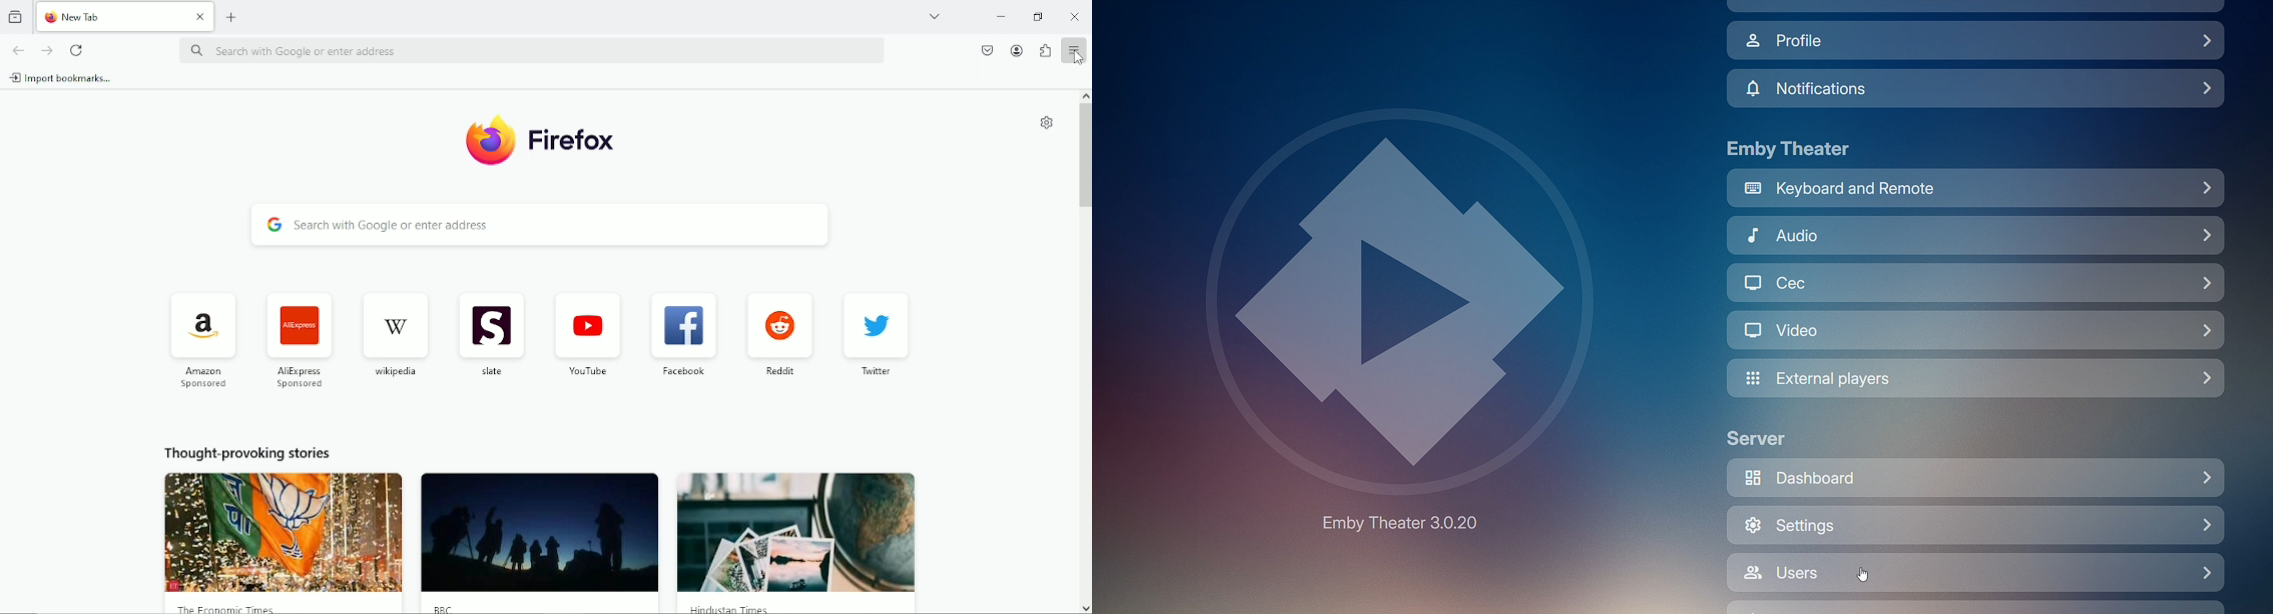 The height and width of the screenshot is (616, 2296). Describe the element at coordinates (1048, 122) in the screenshot. I see `customize new tab` at that location.